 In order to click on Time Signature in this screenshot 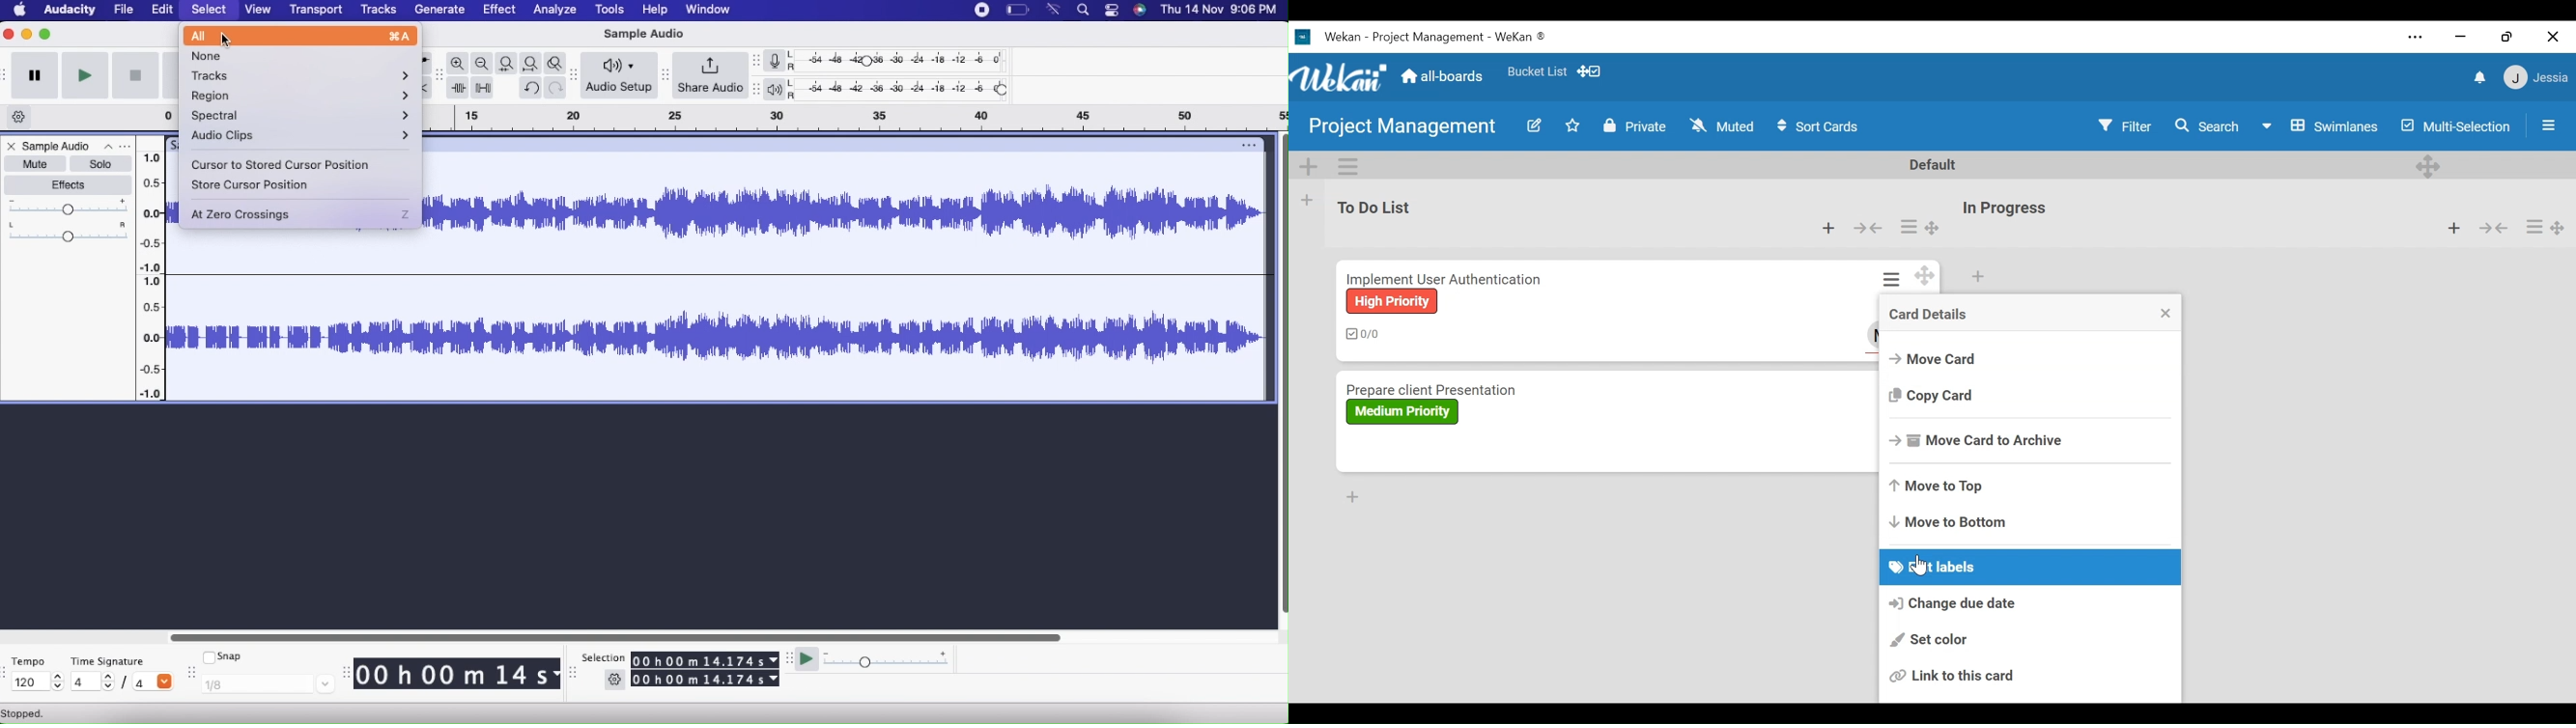, I will do `click(108, 657)`.